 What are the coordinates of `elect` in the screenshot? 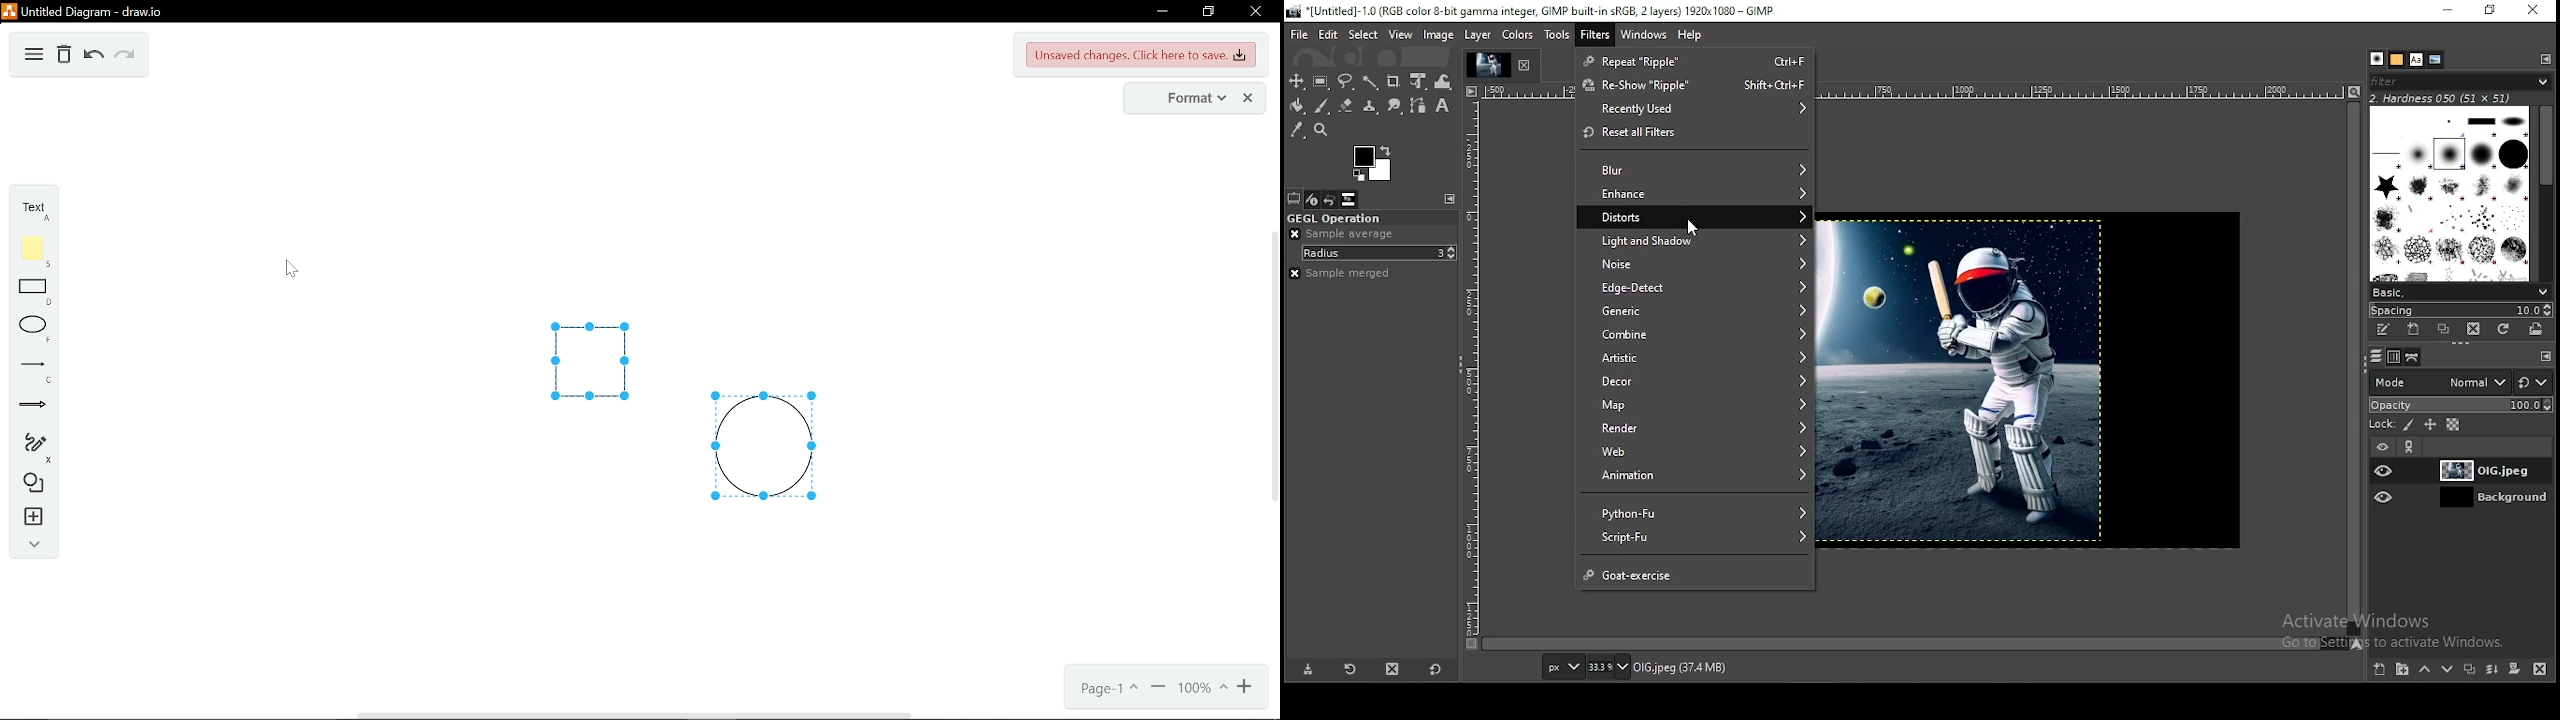 It's located at (1363, 34).